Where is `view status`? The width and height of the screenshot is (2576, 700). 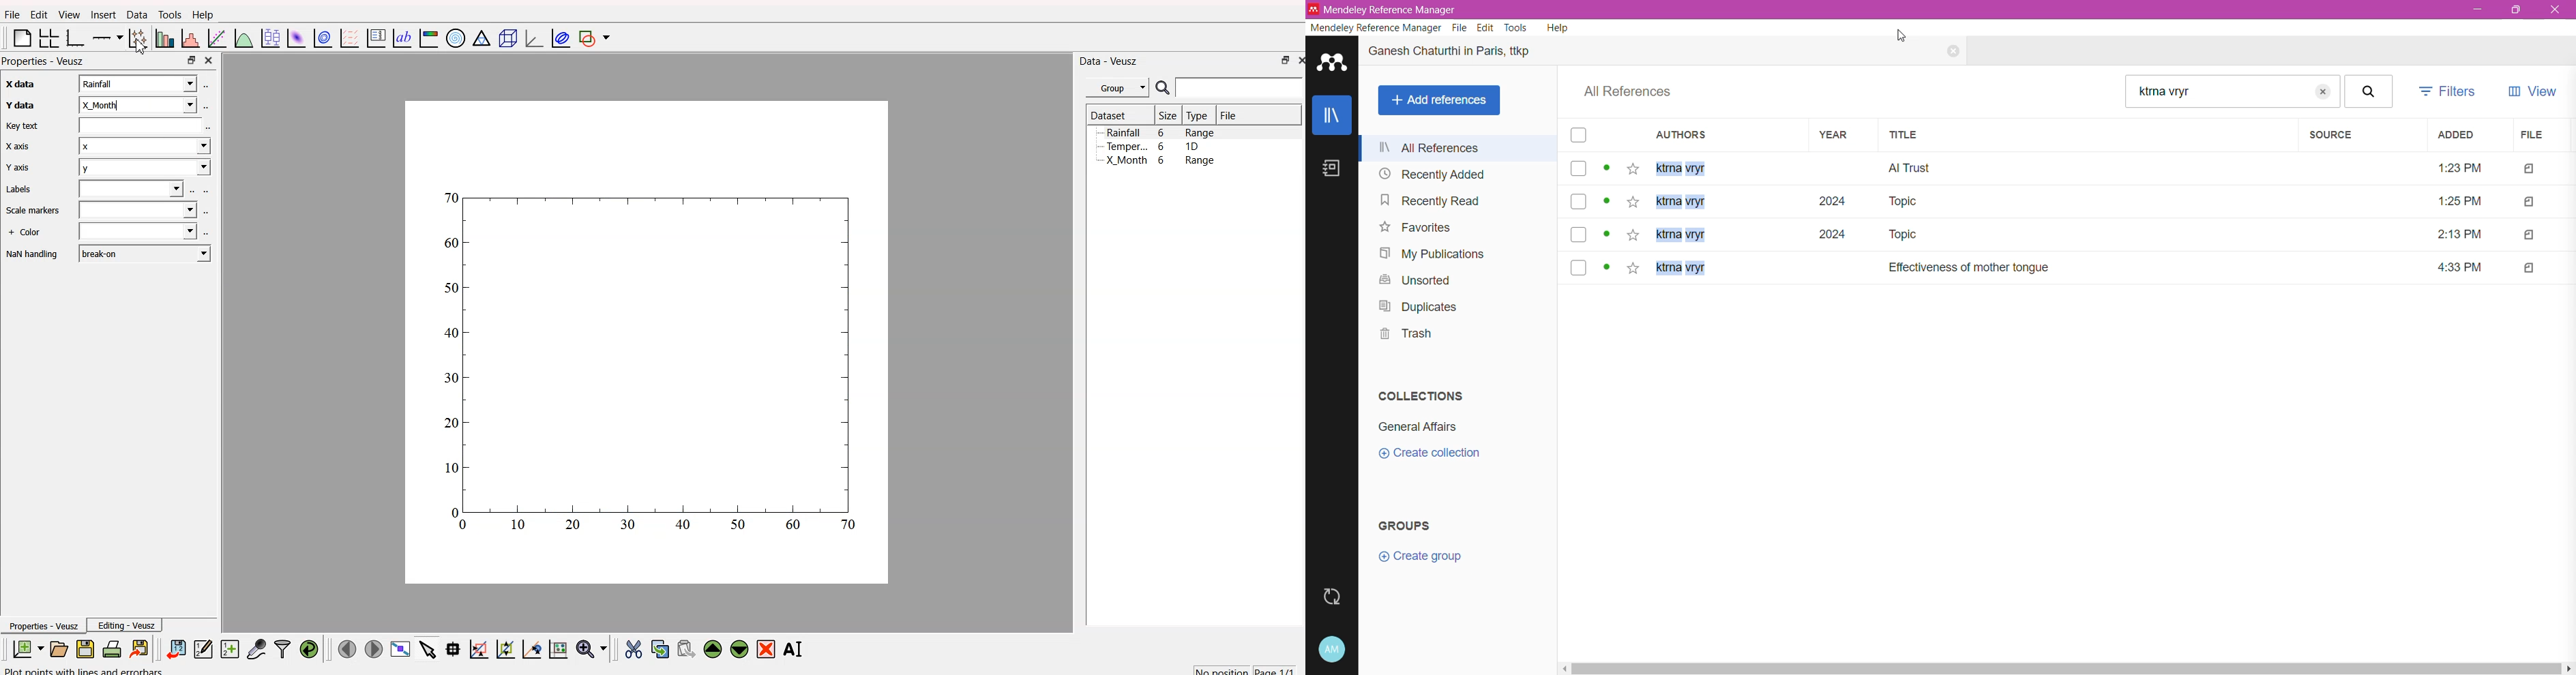 view status is located at coordinates (1609, 269).